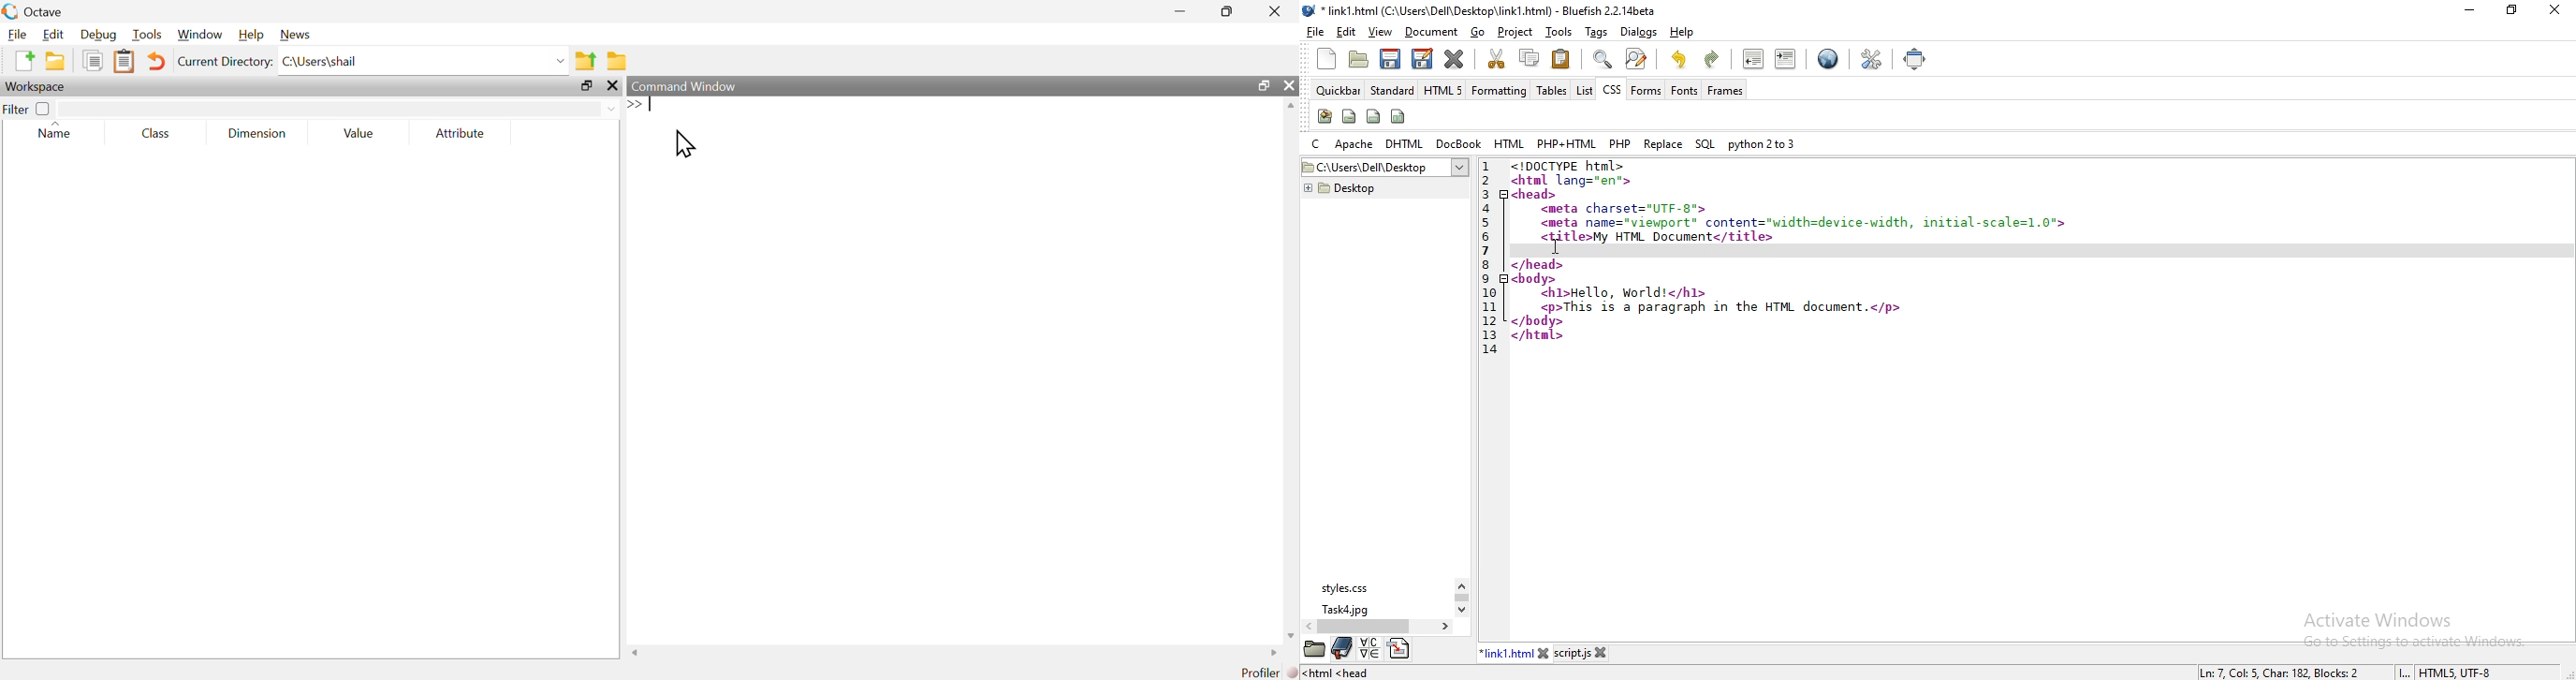 Image resolution: width=2576 pixels, height=700 pixels. Describe the element at coordinates (1505, 279) in the screenshot. I see `code fold` at that location.